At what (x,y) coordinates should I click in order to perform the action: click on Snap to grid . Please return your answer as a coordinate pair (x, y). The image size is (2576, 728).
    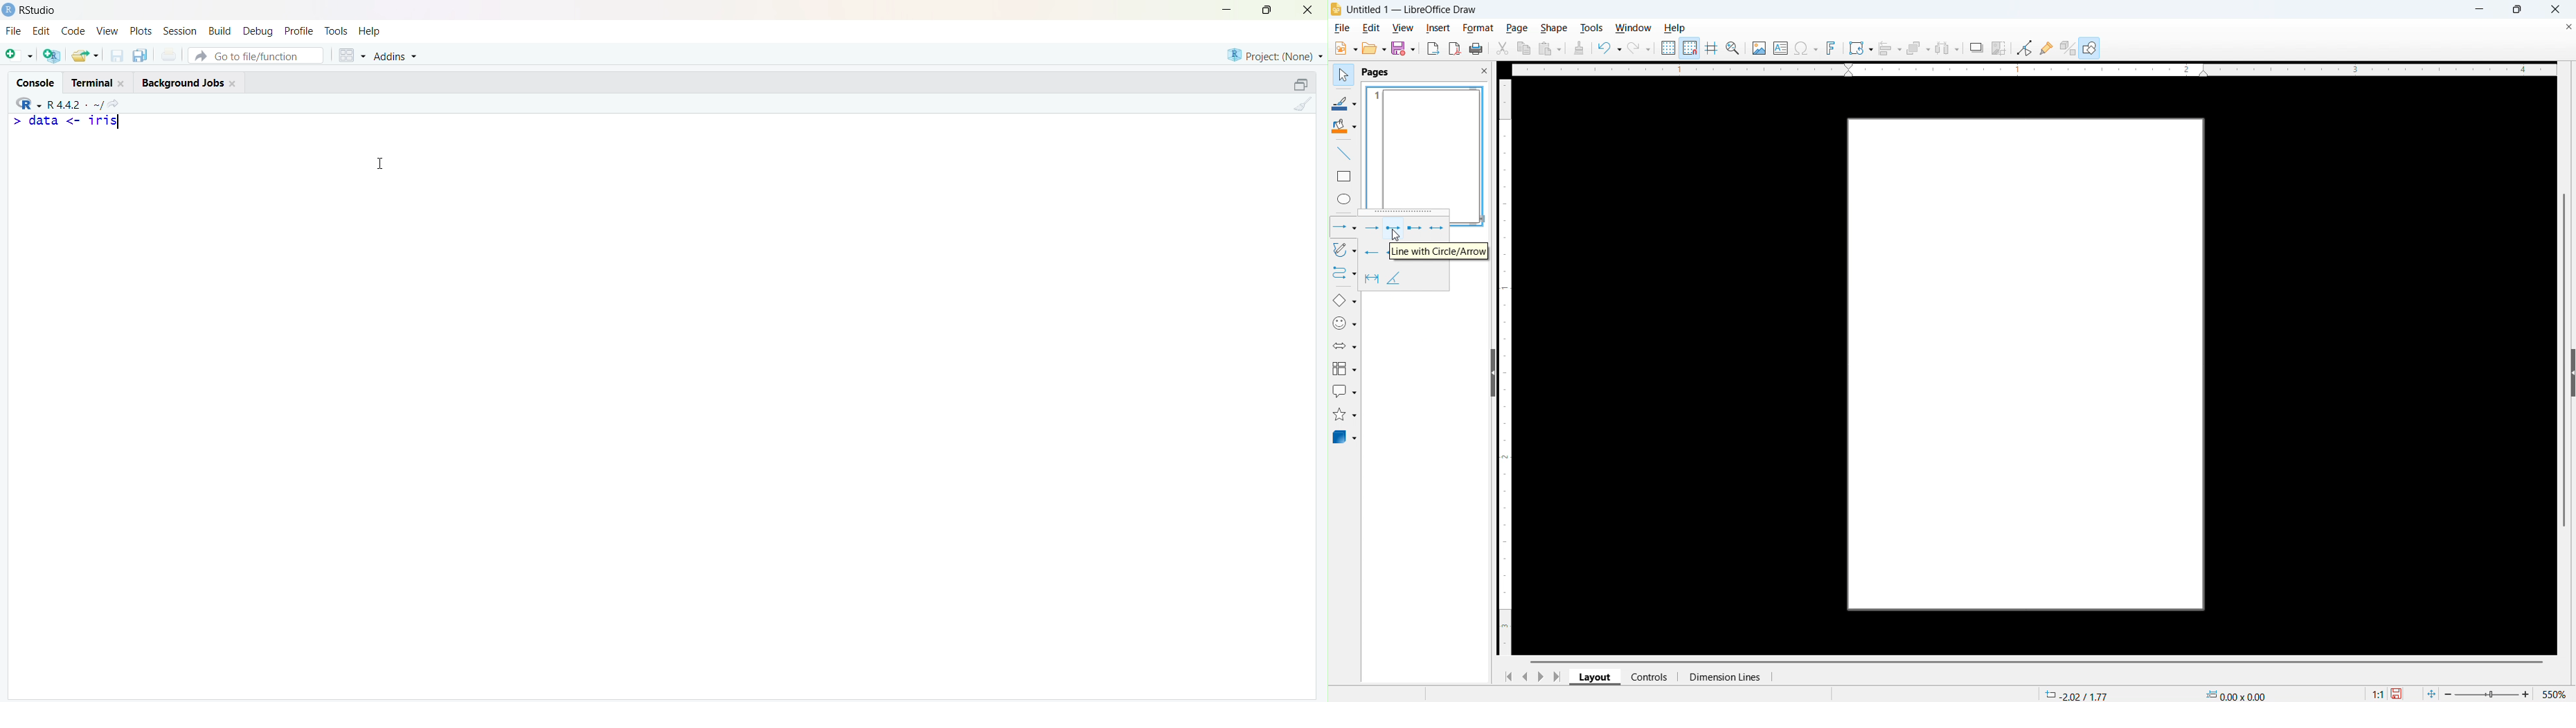
    Looking at the image, I should click on (1690, 48).